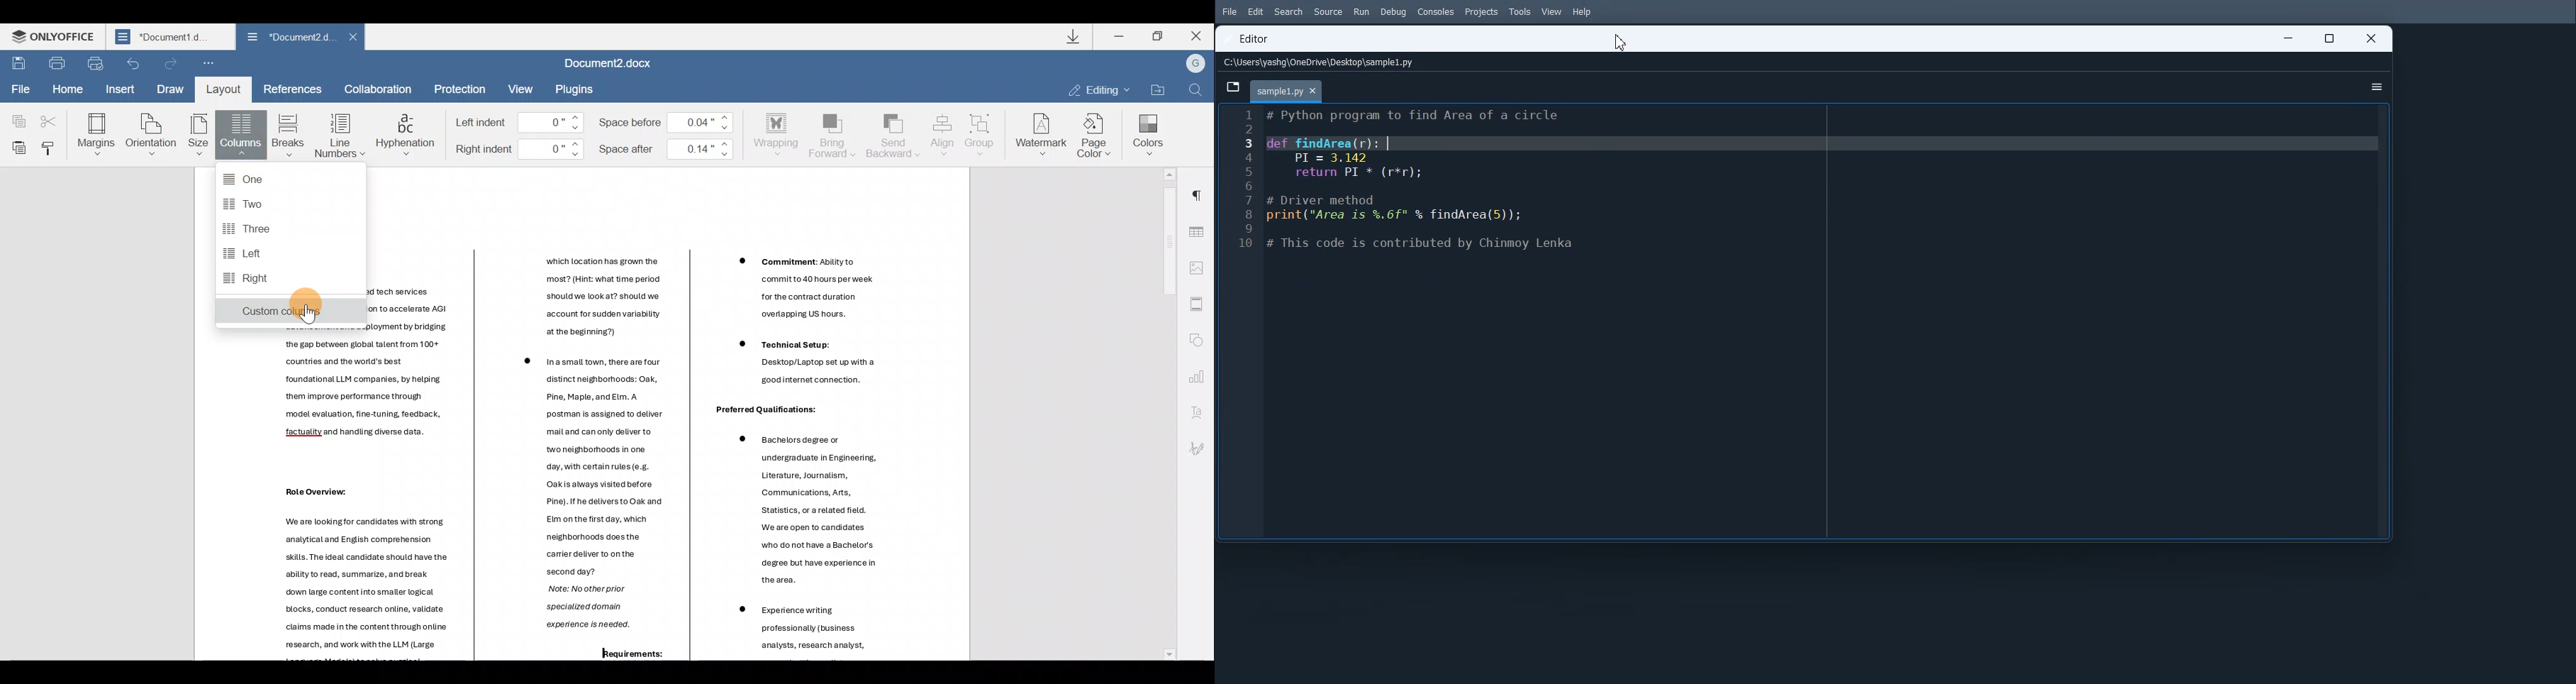 This screenshot has height=700, width=2576. I want to click on , so click(589, 298).